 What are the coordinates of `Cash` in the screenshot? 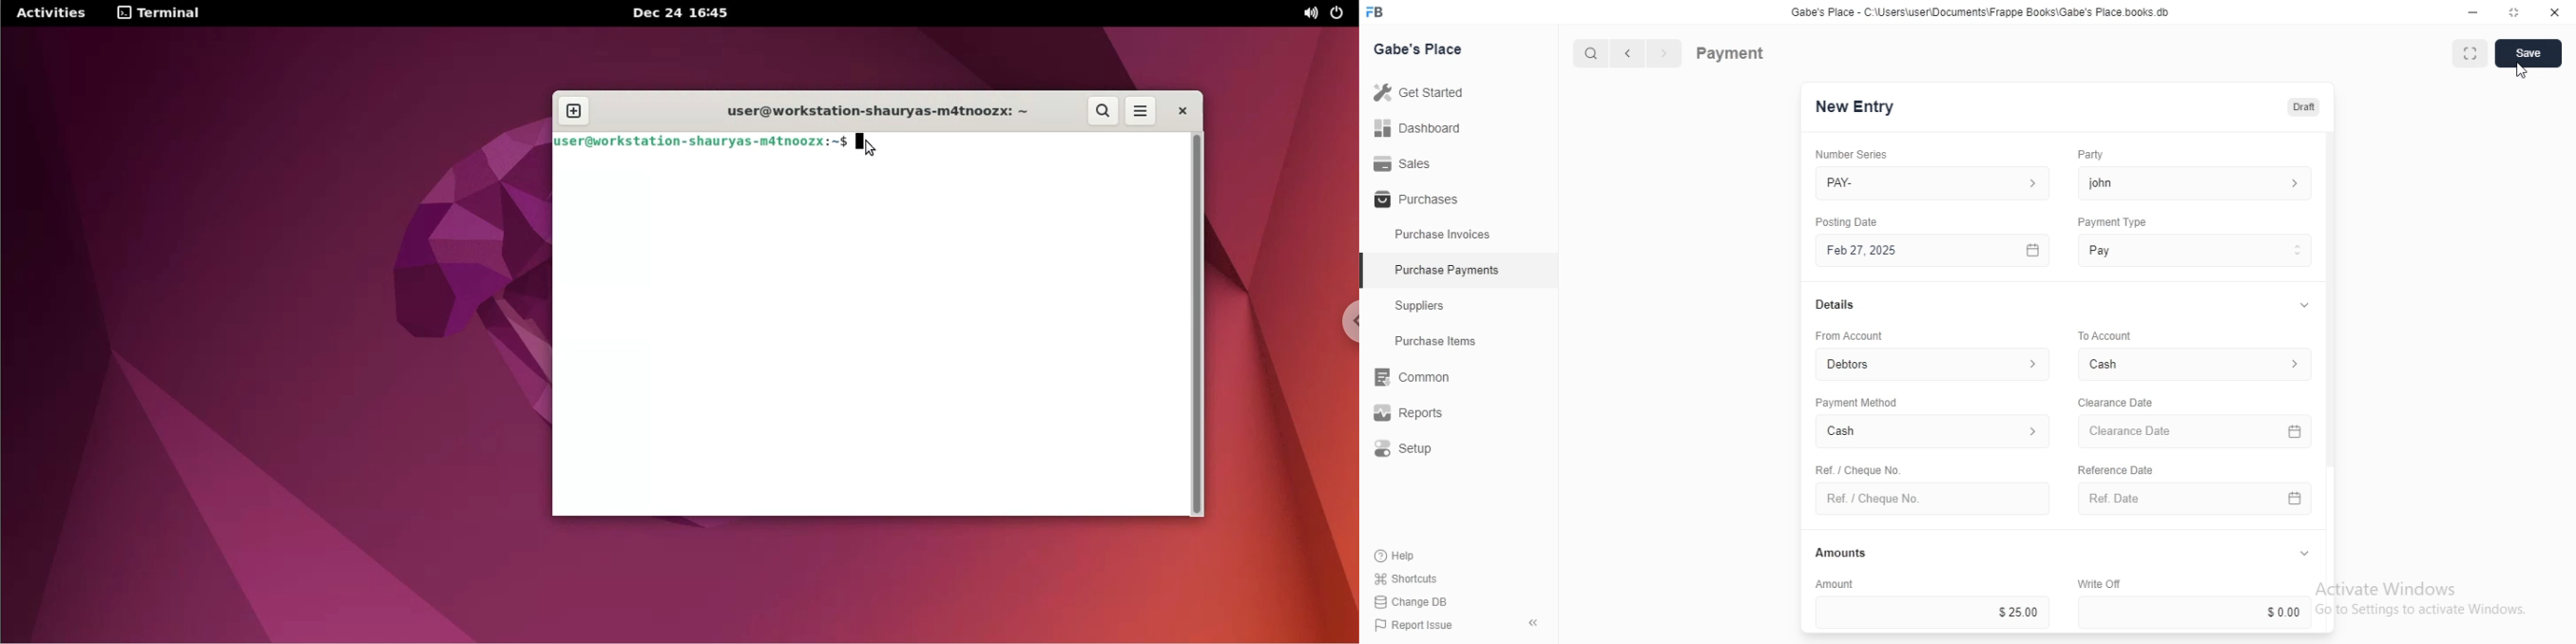 It's located at (2198, 364).